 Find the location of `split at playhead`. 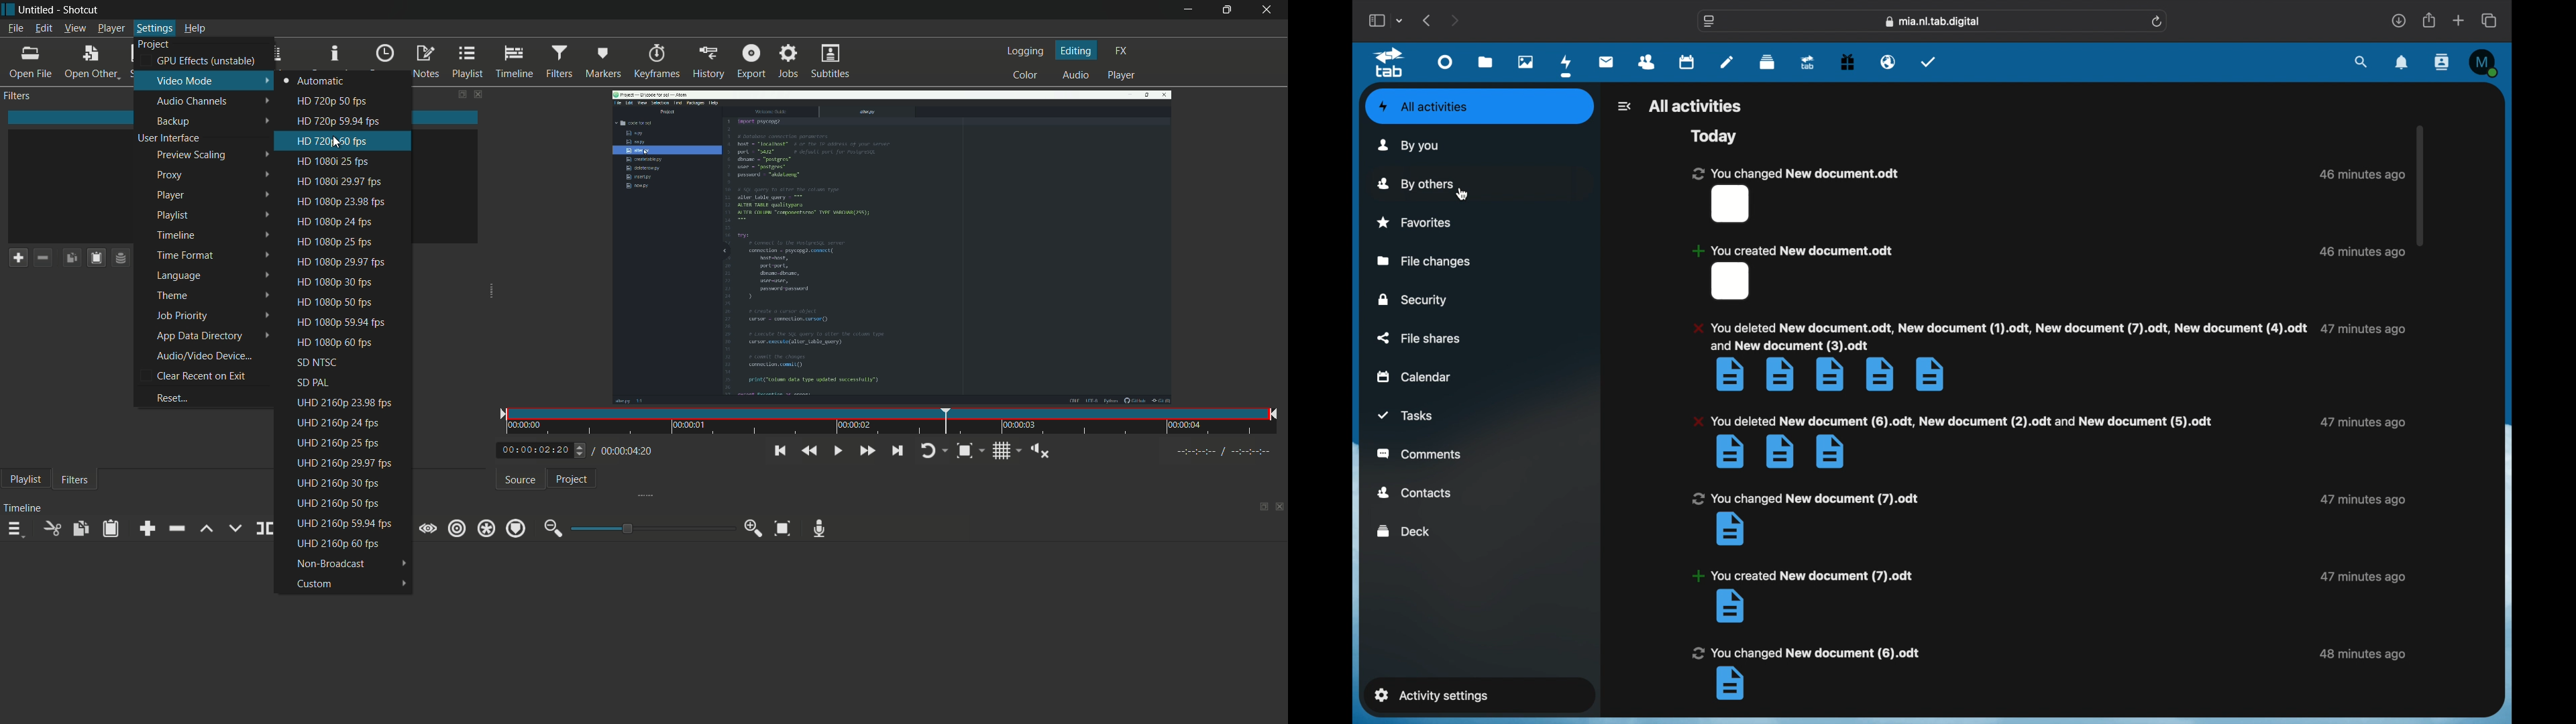

split at playhead is located at coordinates (264, 528).